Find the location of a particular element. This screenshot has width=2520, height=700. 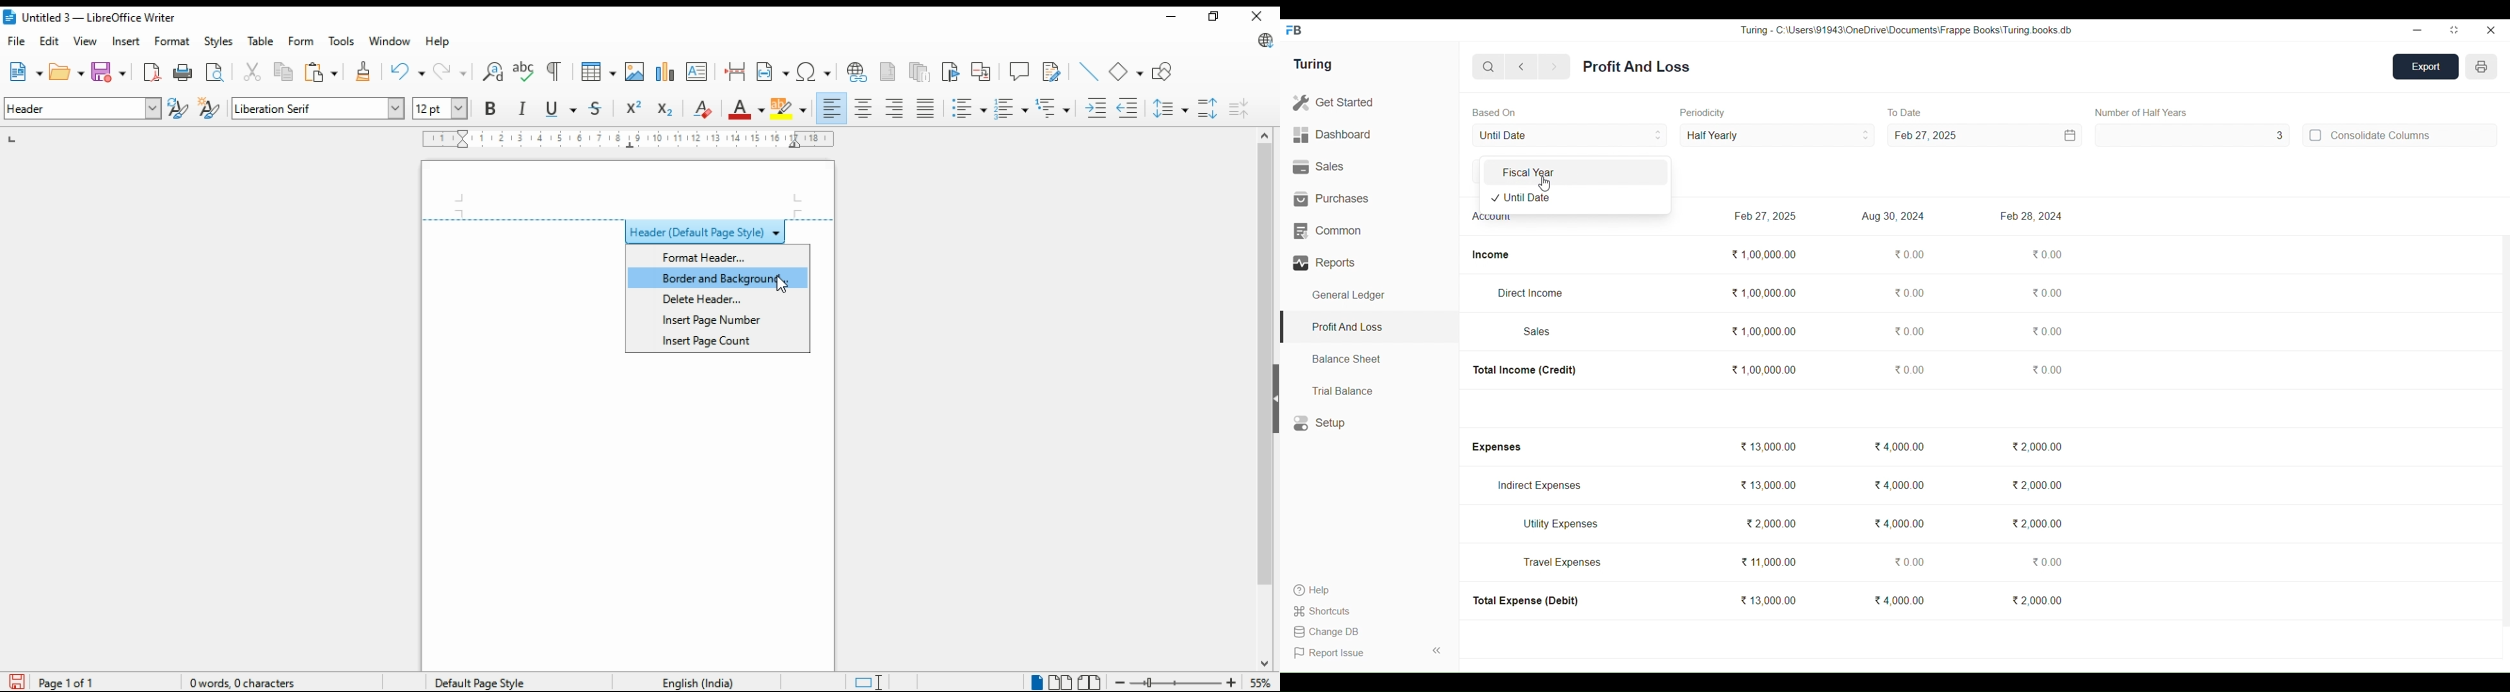

1,00,000.00 is located at coordinates (1764, 331).